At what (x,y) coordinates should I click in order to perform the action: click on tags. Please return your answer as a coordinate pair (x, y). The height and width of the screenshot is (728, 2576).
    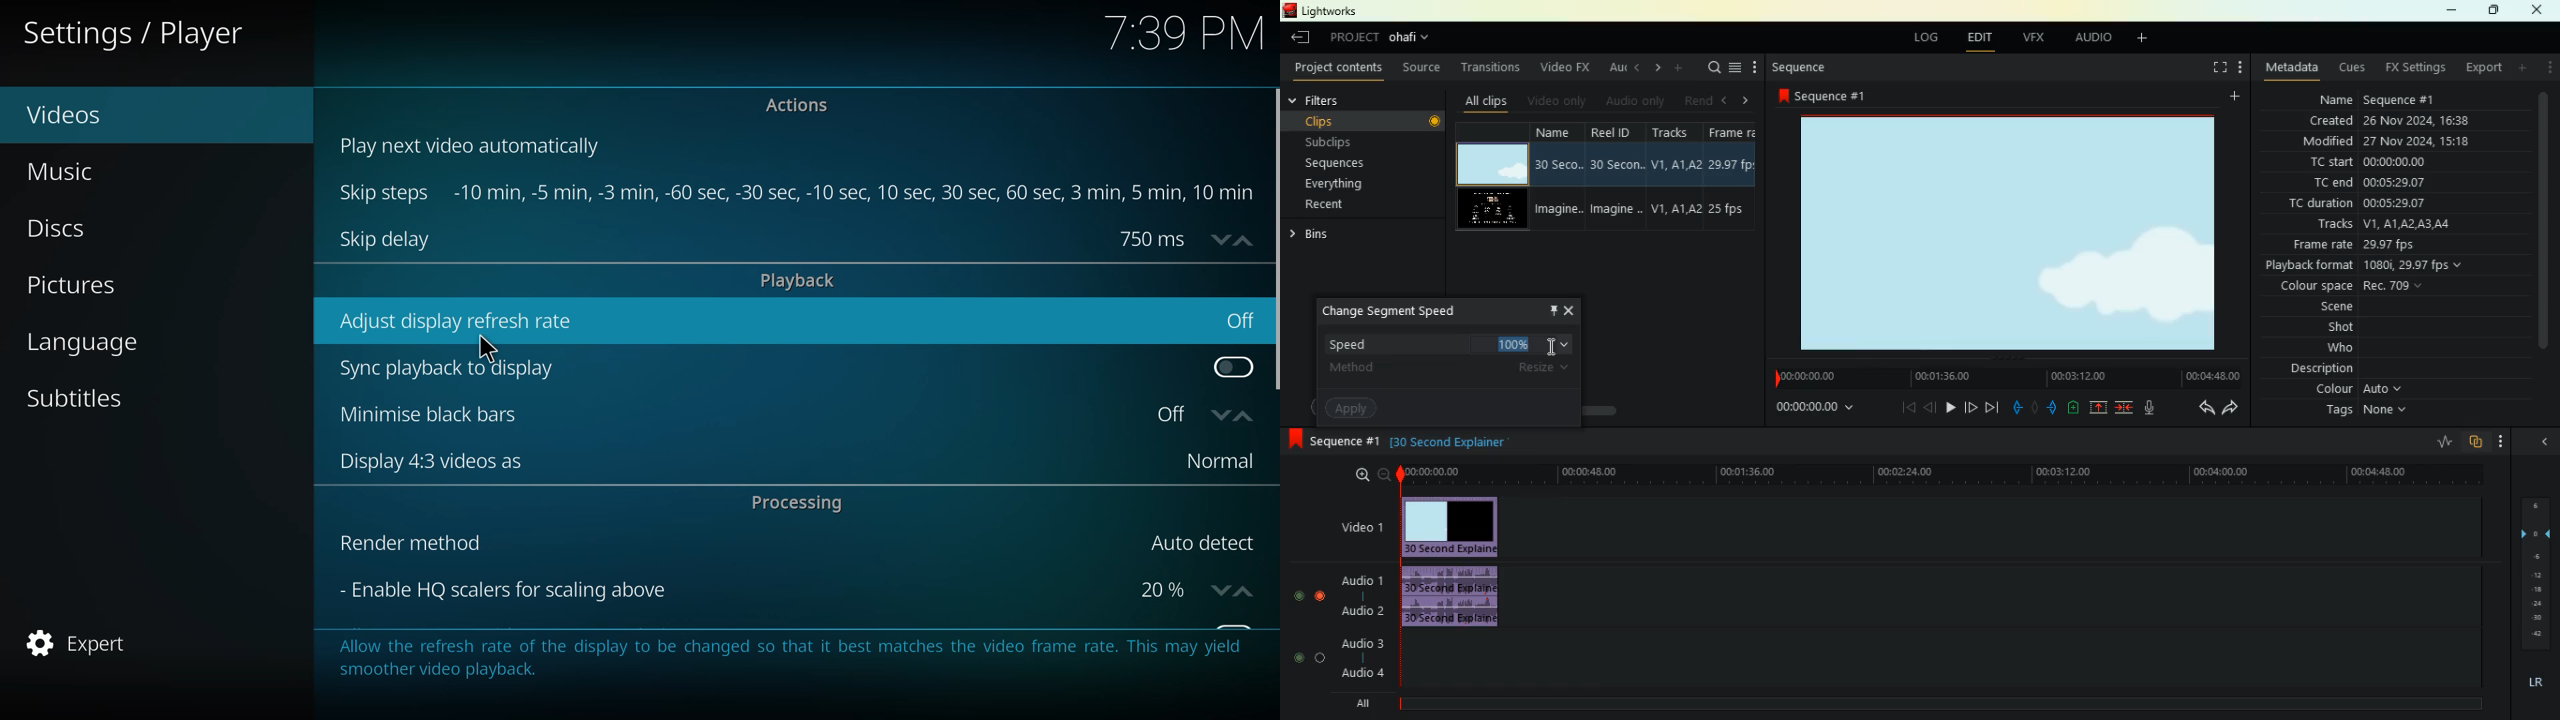
    Looking at the image, I should click on (2359, 411).